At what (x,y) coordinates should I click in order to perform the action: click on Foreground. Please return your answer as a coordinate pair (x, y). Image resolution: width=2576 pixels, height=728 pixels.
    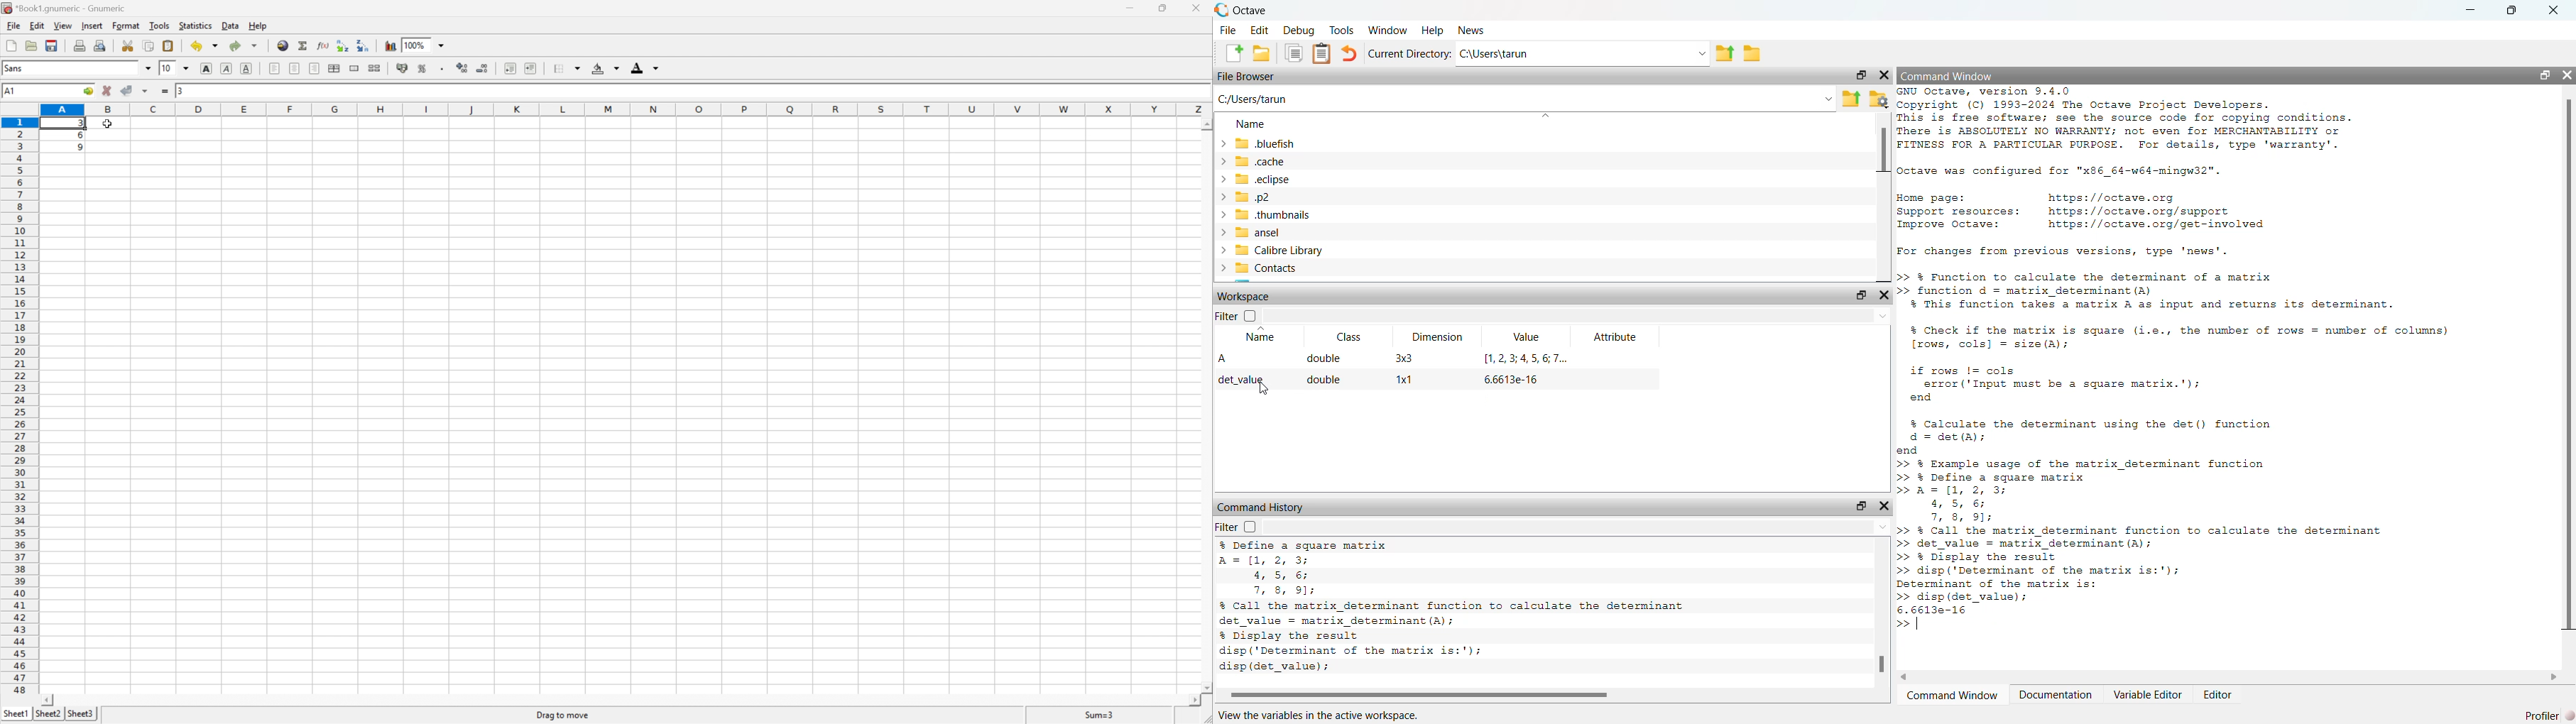
    Looking at the image, I should click on (644, 68).